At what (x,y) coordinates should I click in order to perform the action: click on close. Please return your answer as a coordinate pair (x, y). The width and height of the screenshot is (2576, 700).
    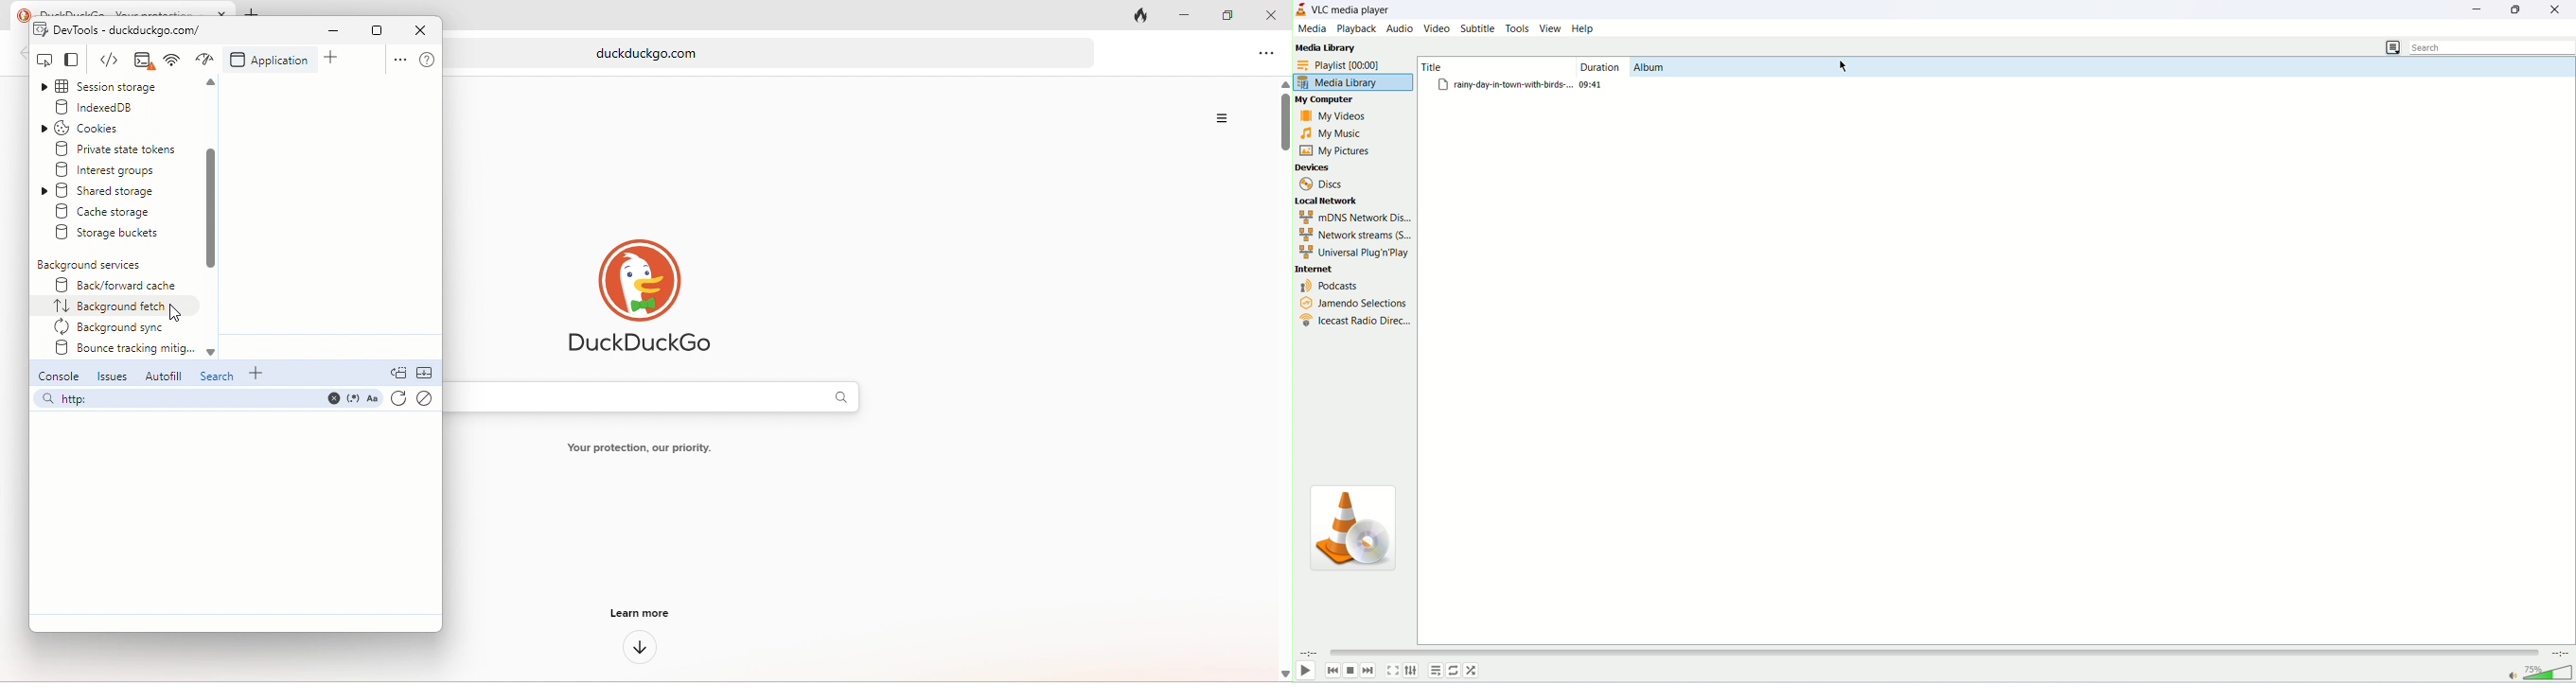
    Looking at the image, I should click on (1272, 16).